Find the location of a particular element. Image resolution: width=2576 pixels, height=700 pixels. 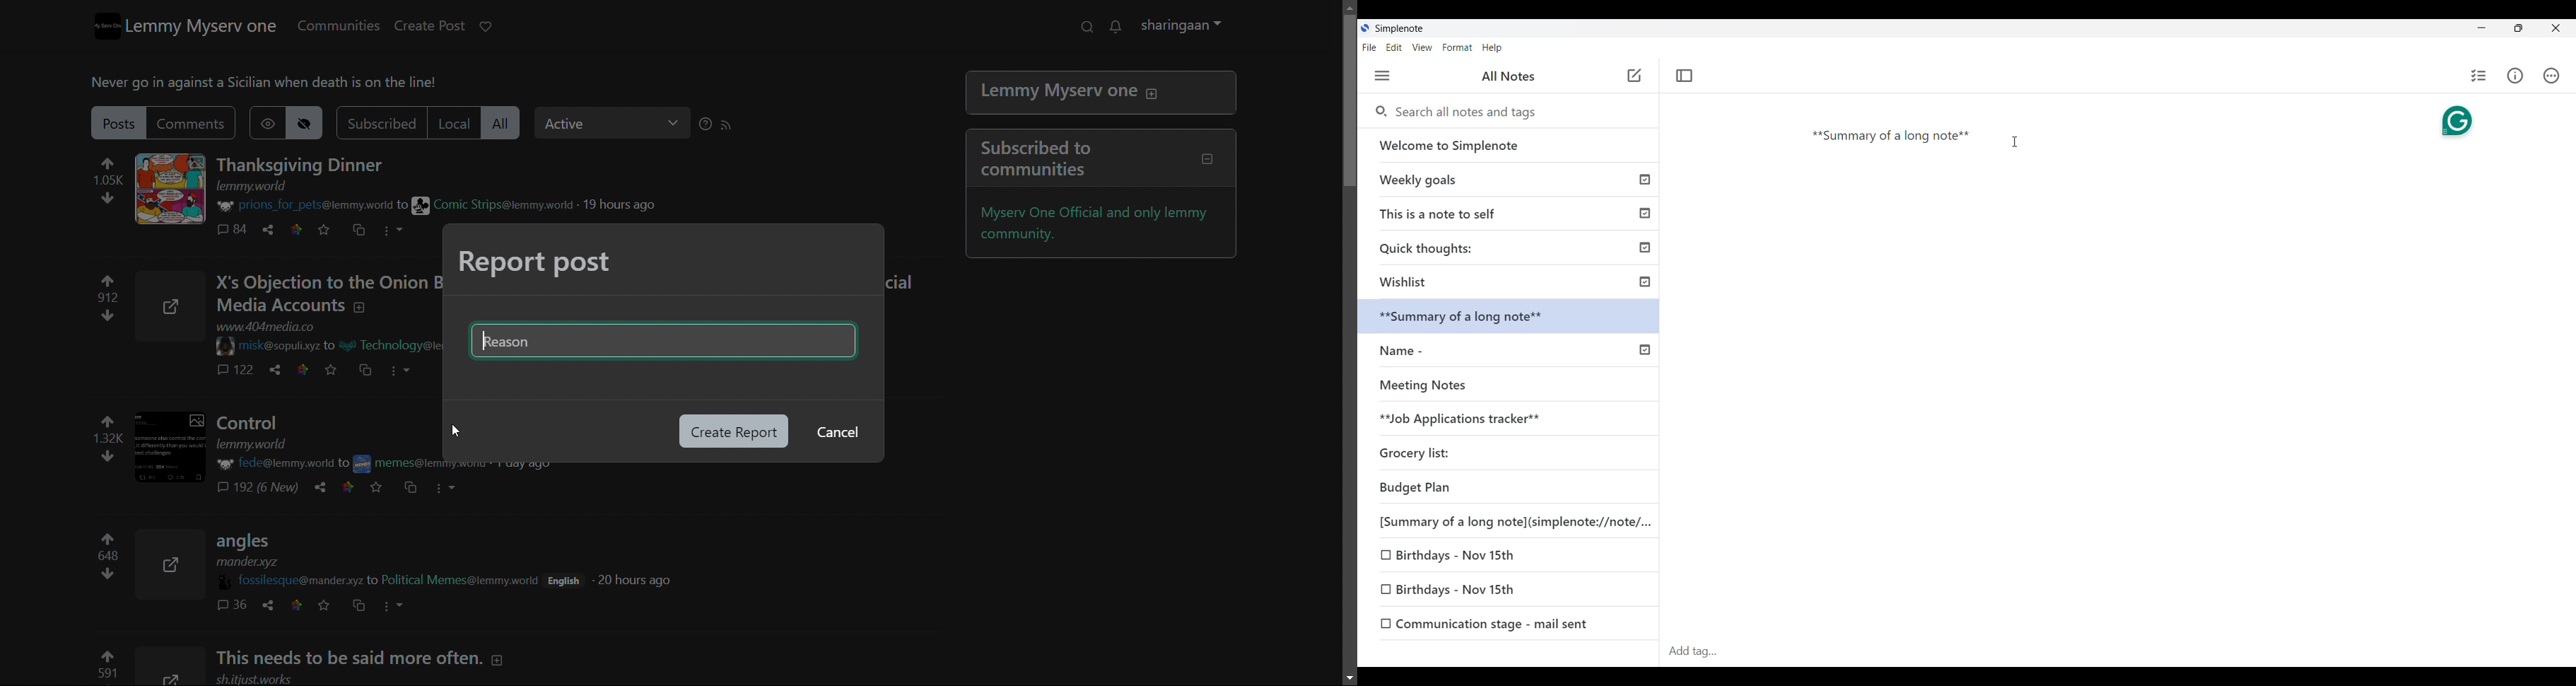

local is located at coordinates (461, 122).